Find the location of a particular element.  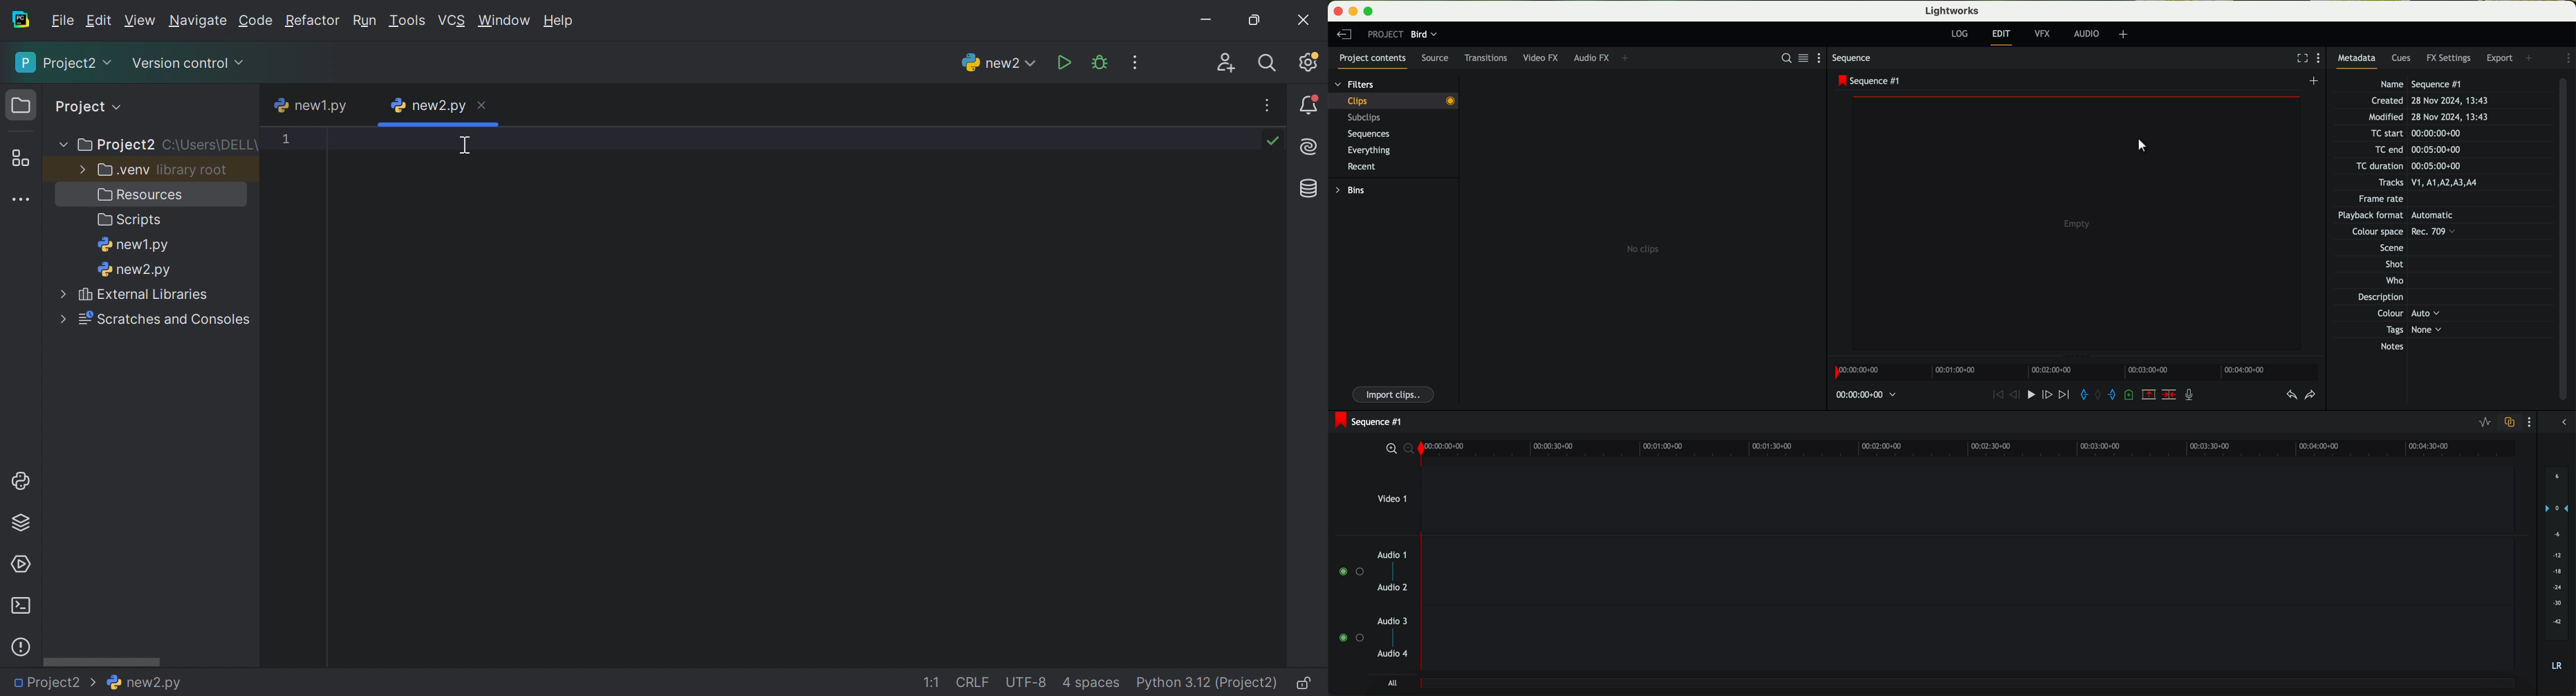

log is located at coordinates (1961, 32).